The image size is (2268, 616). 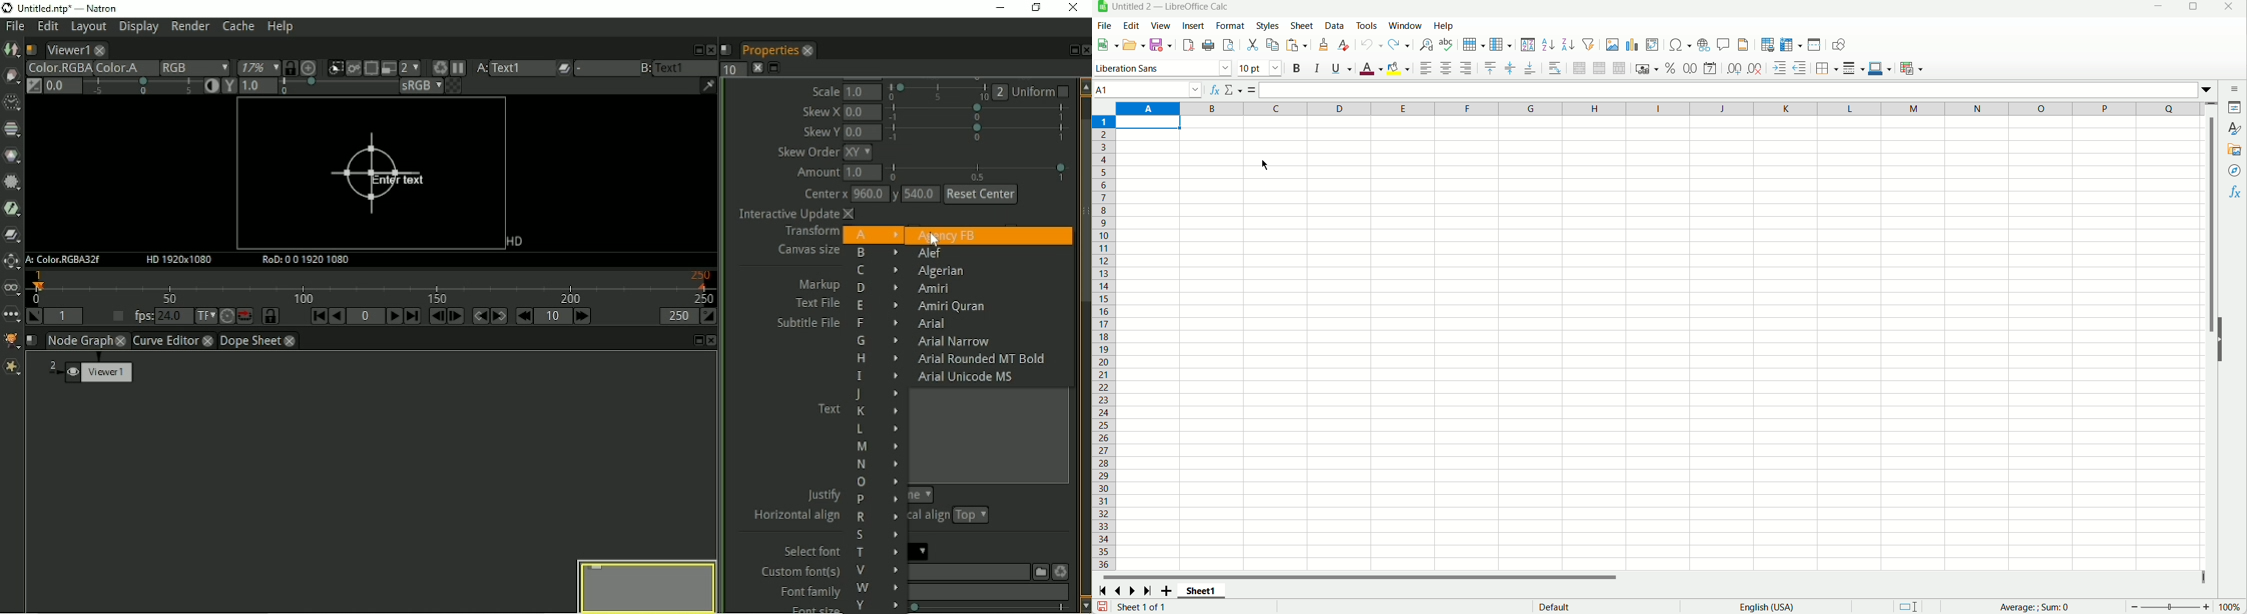 I want to click on Unmerge cells, so click(x=1620, y=68).